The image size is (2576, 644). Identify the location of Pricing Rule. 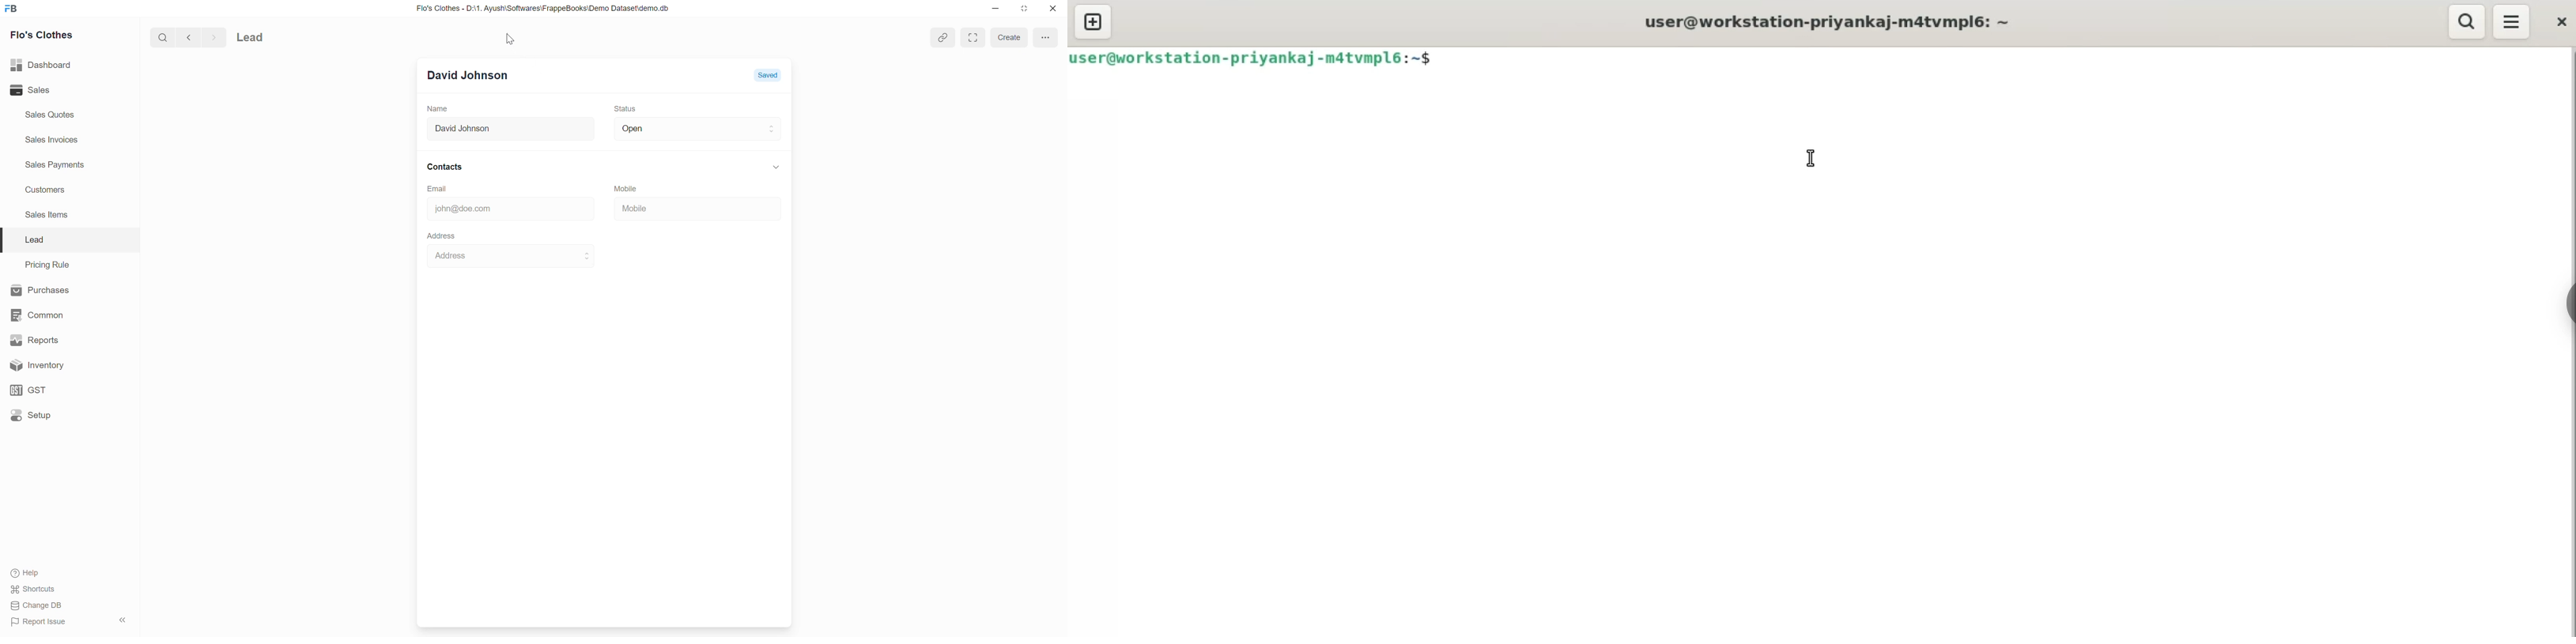
(46, 264).